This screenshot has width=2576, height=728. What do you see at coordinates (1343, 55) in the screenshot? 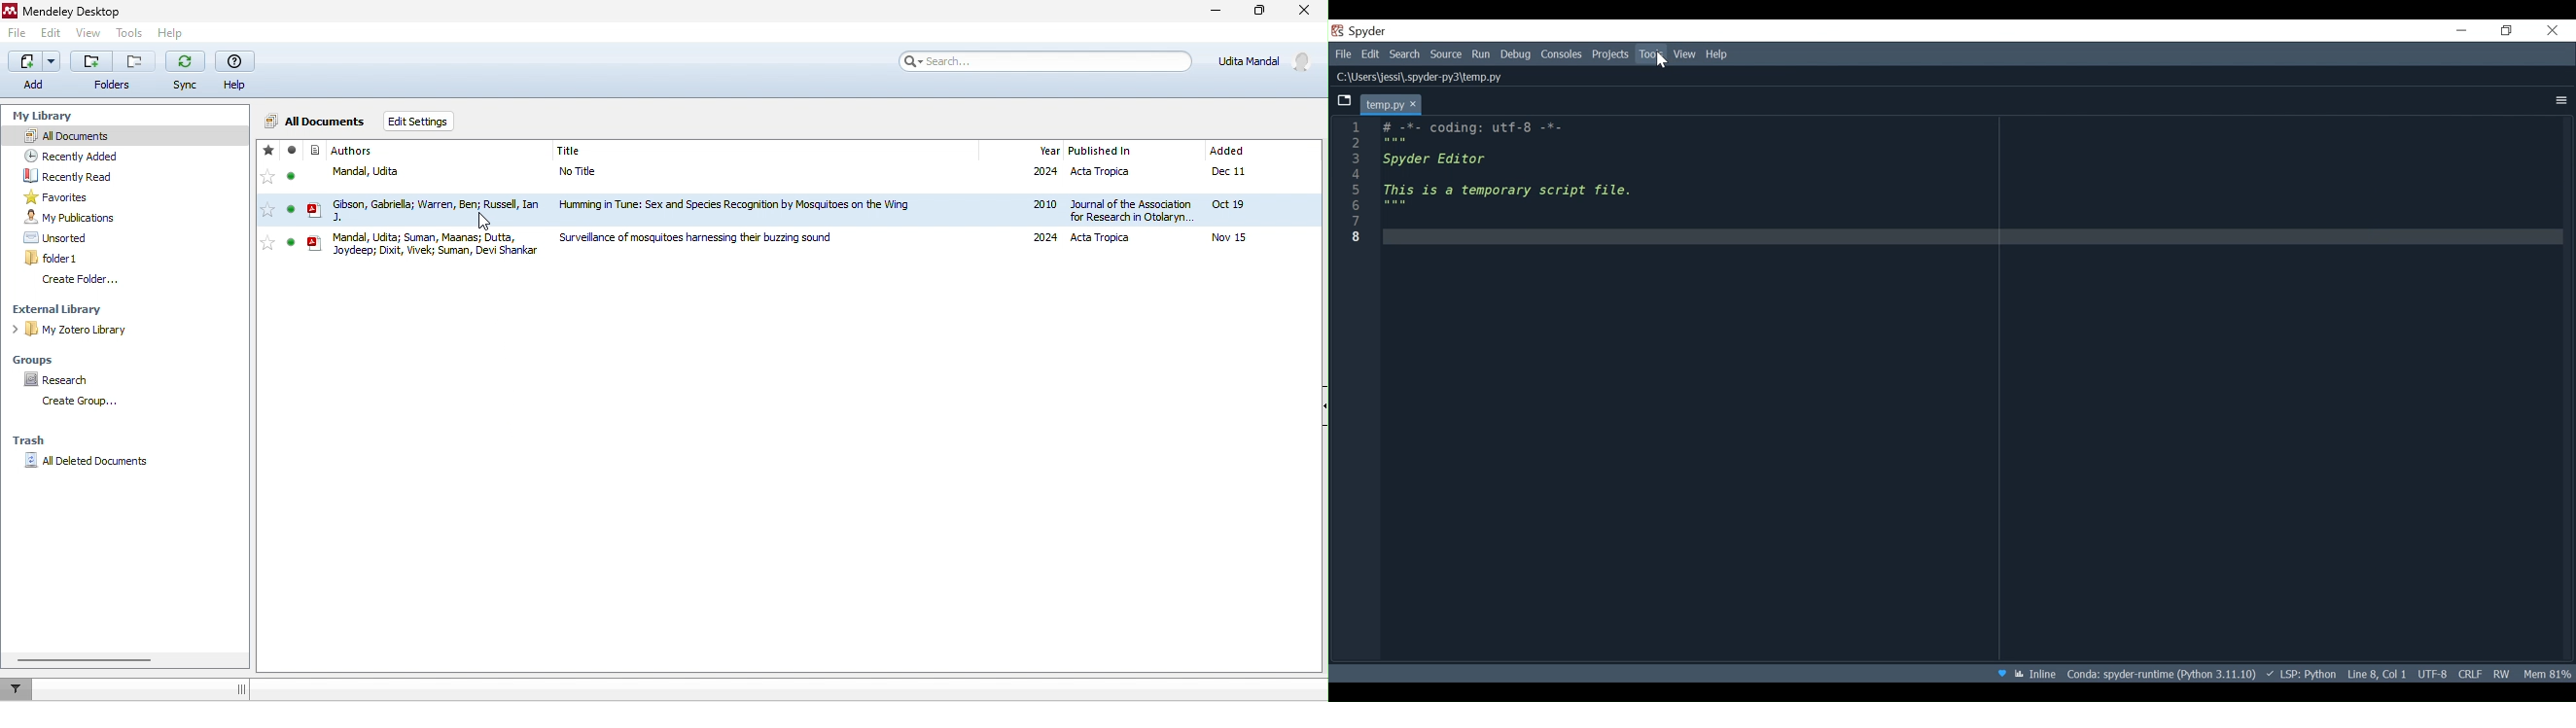
I see `File` at bounding box center [1343, 55].